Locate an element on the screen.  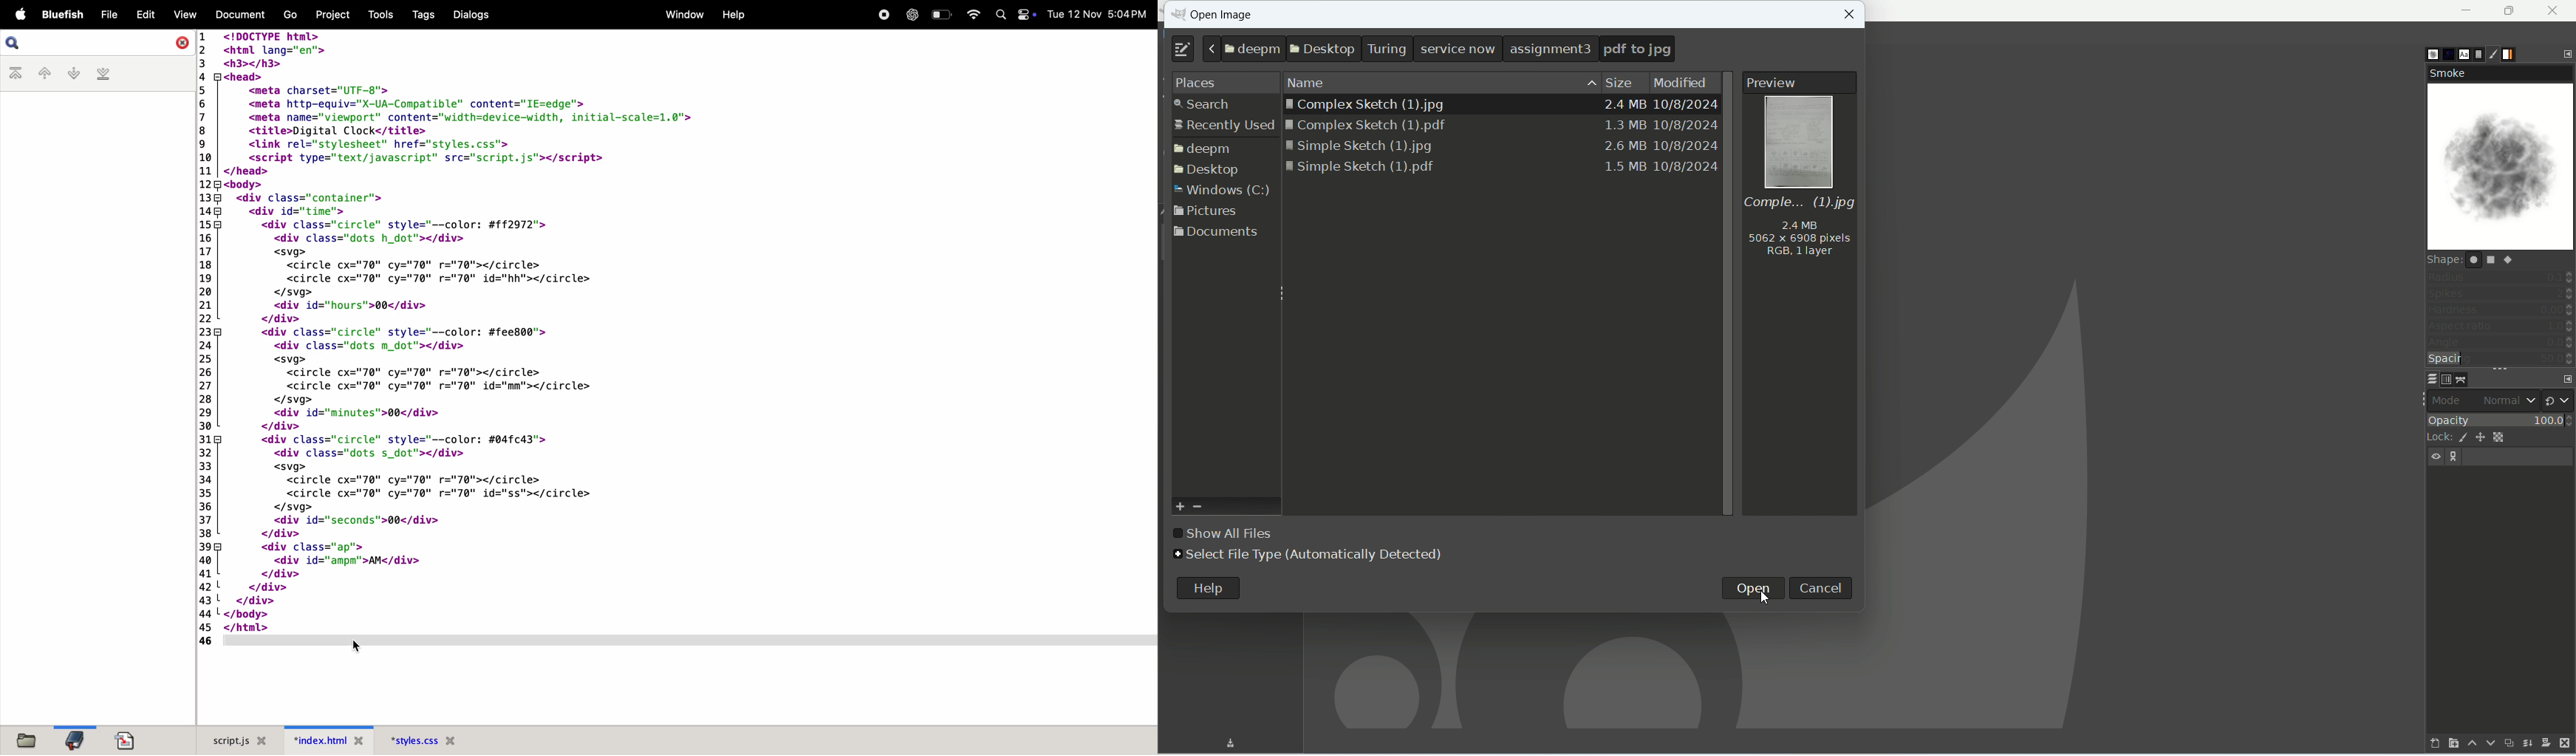
pictures is located at coordinates (1208, 213).